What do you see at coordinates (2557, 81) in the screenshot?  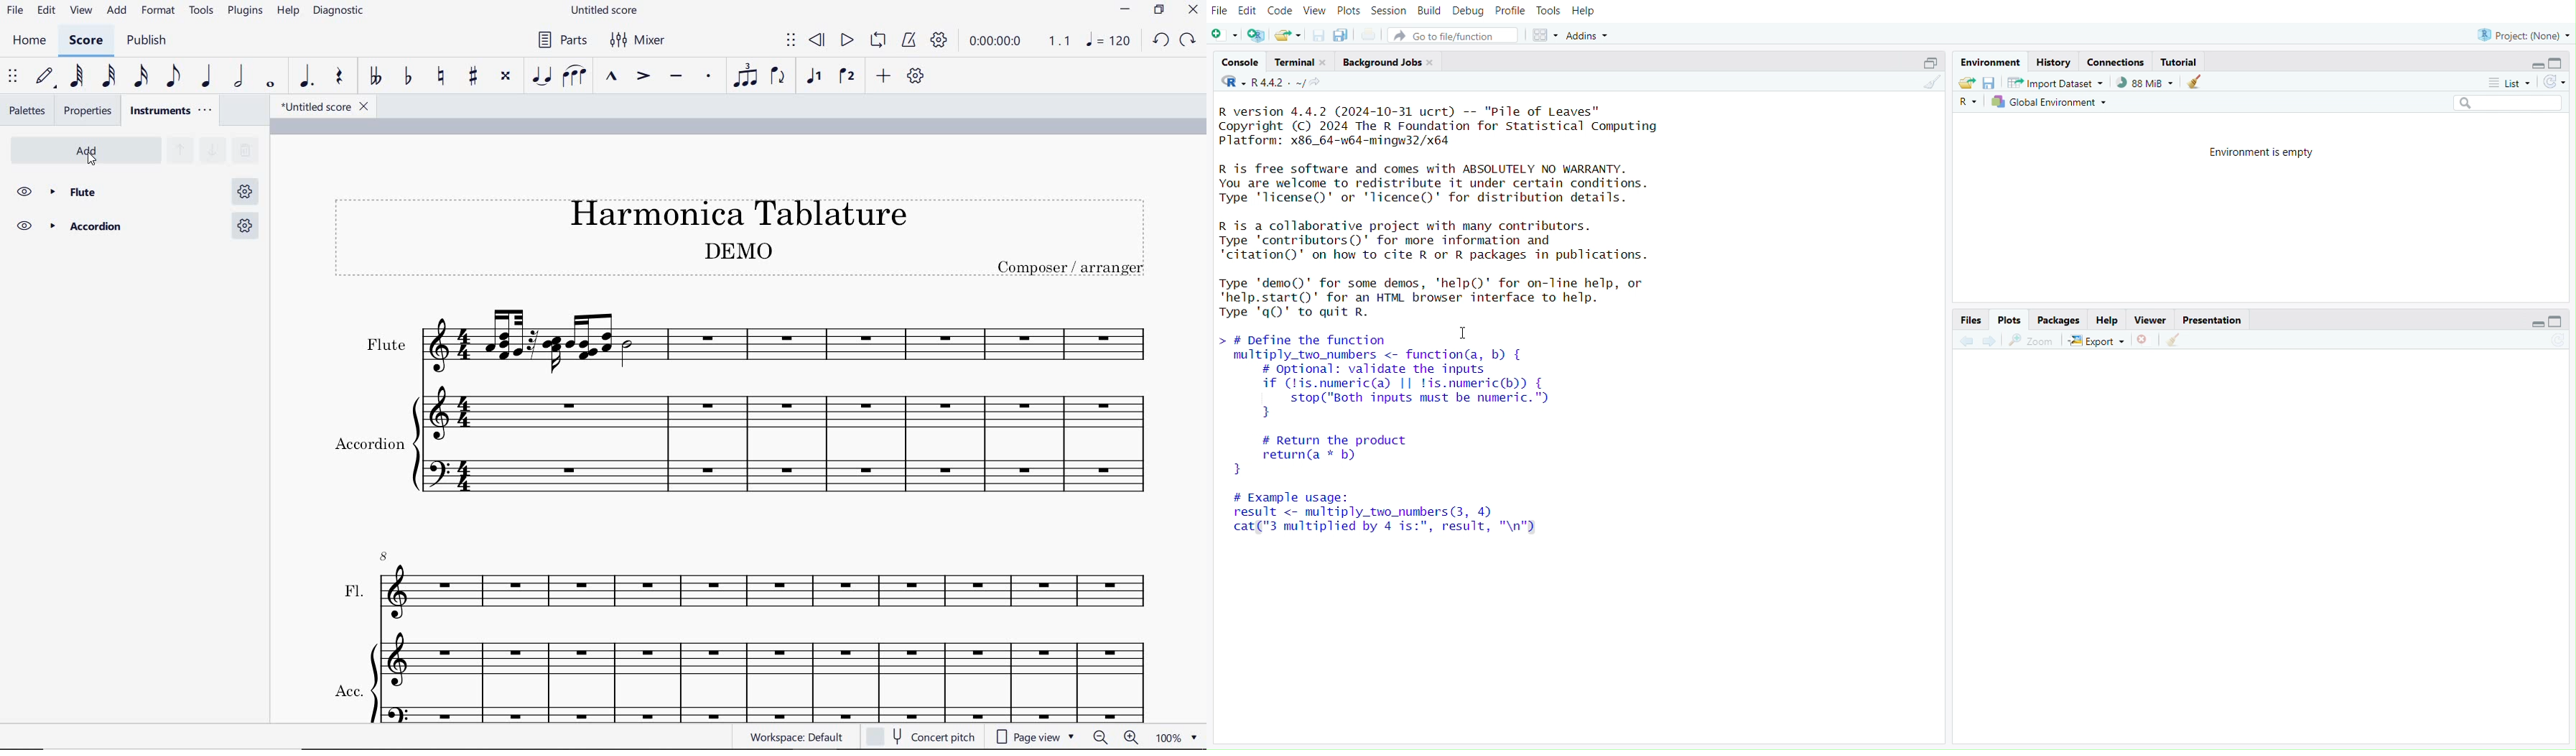 I see `Refresh the list of objects in the environment` at bounding box center [2557, 81].